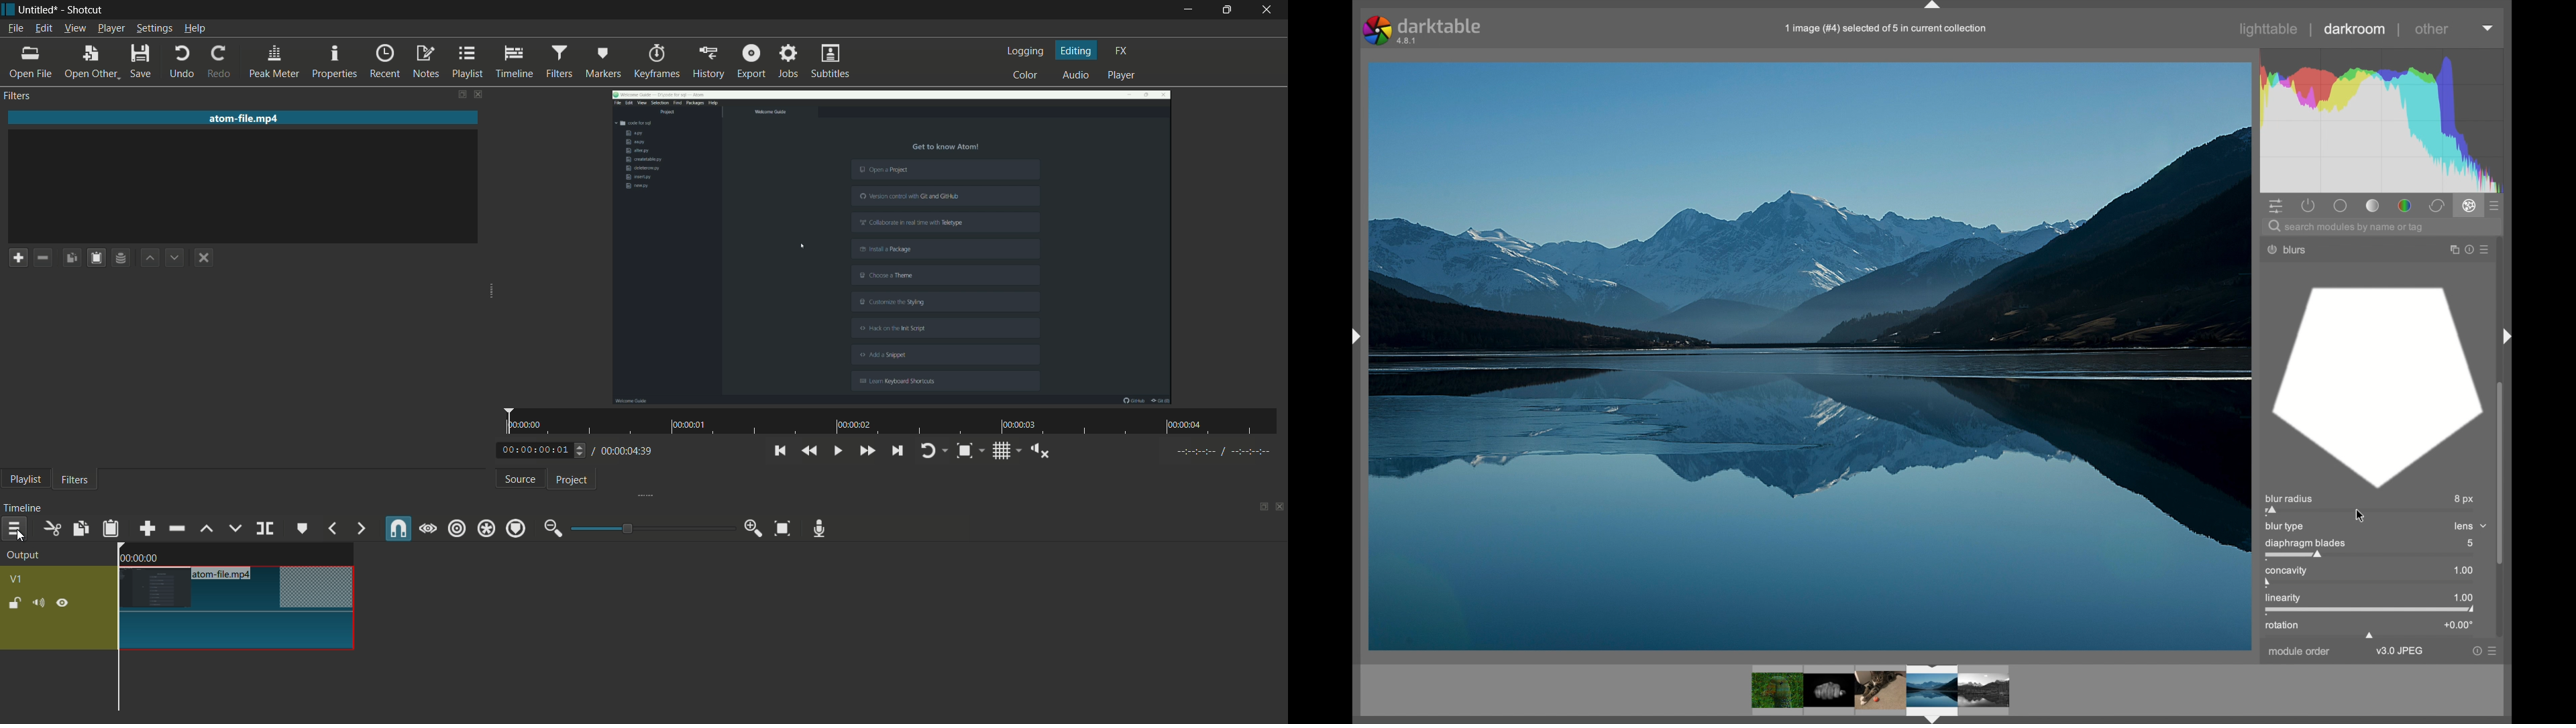 This screenshot has height=728, width=2576. What do you see at coordinates (2463, 596) in the screenshot?
I see `1.00` at bounding box center [2463, 596].